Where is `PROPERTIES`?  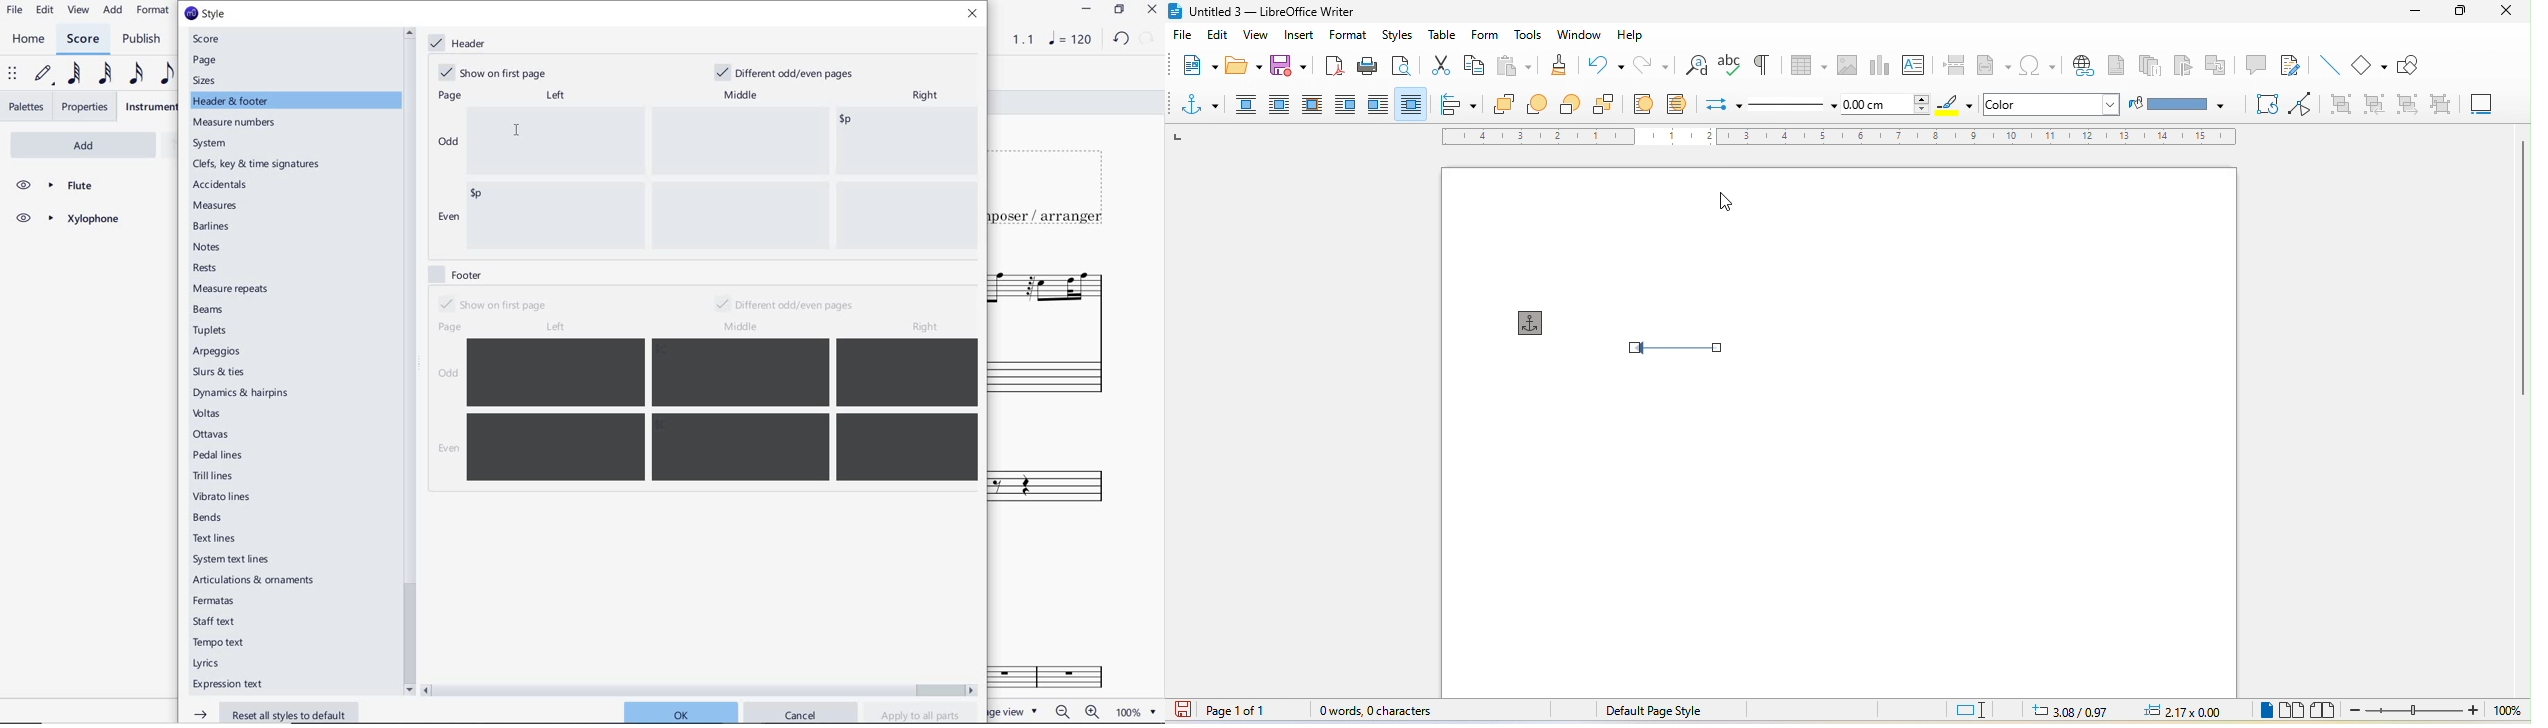
PROPERTIES is located at coordinates (86, 107).